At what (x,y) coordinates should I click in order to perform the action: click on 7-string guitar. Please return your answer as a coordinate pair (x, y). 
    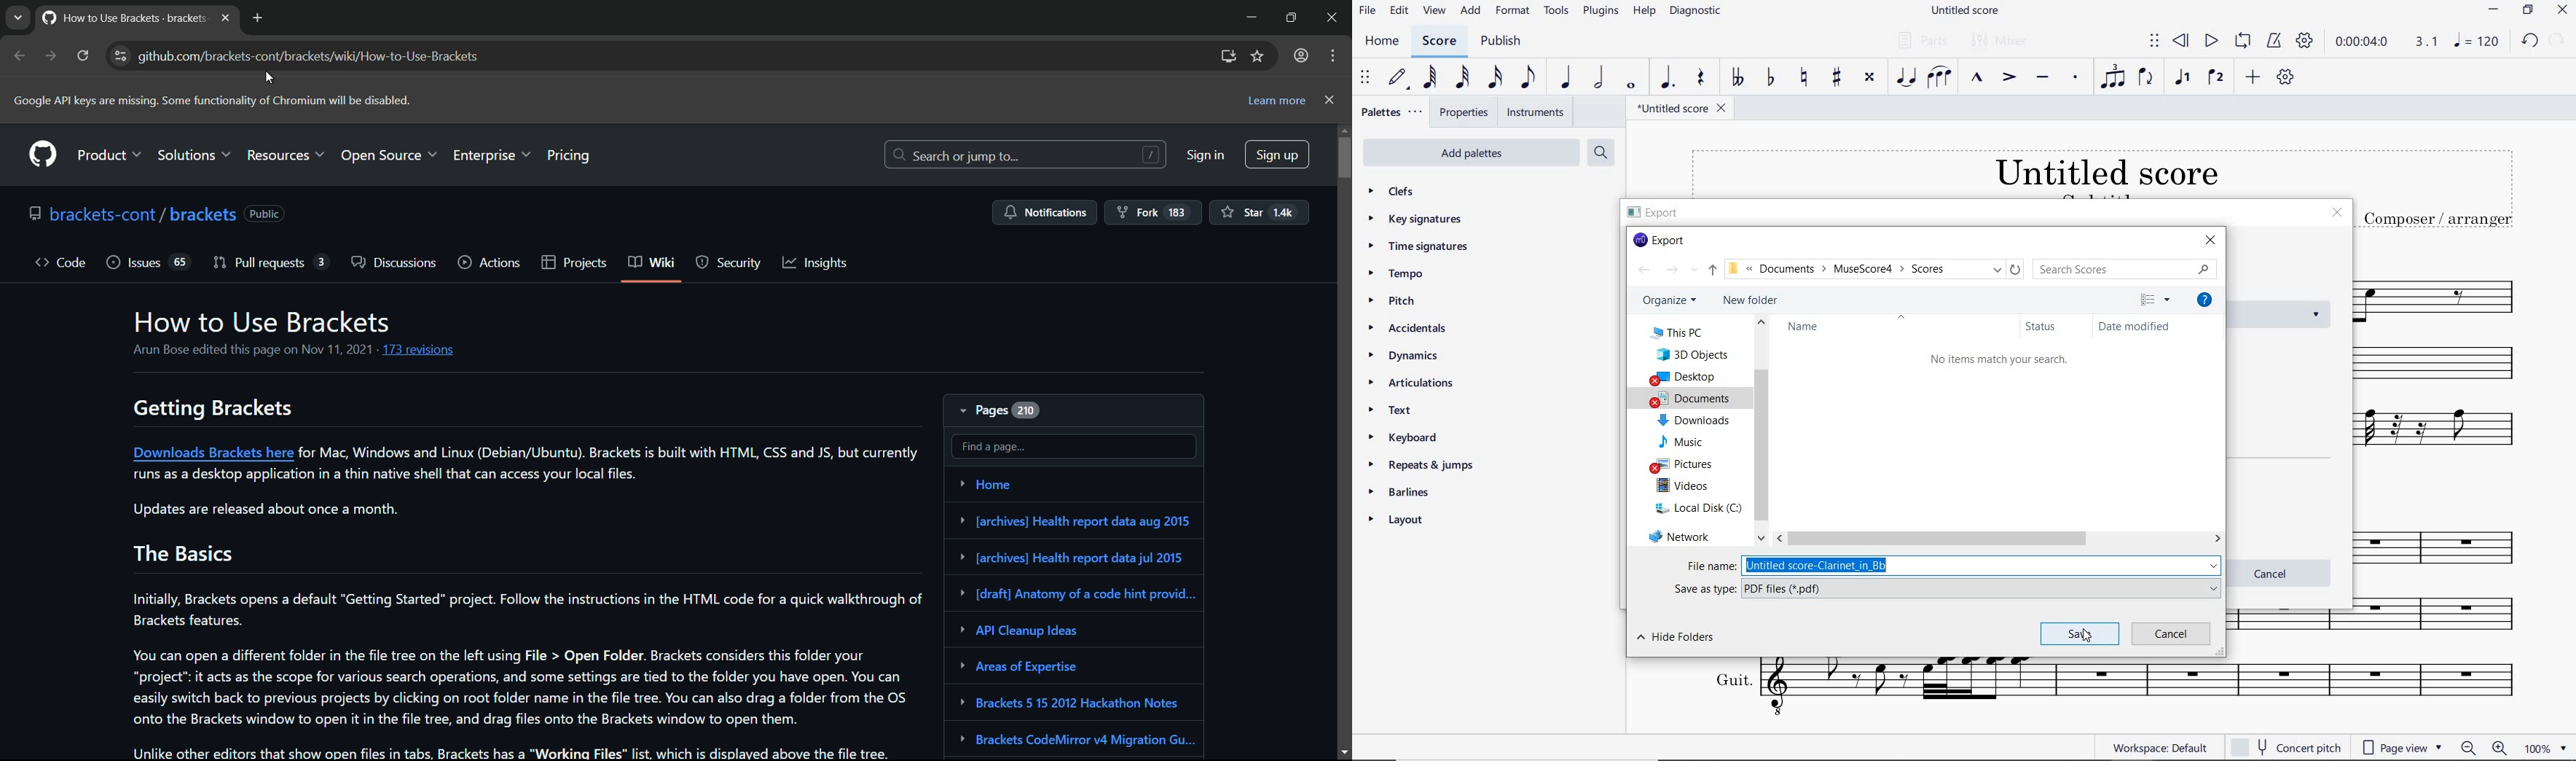
    Looking at the image, I should click on (2445, 436).